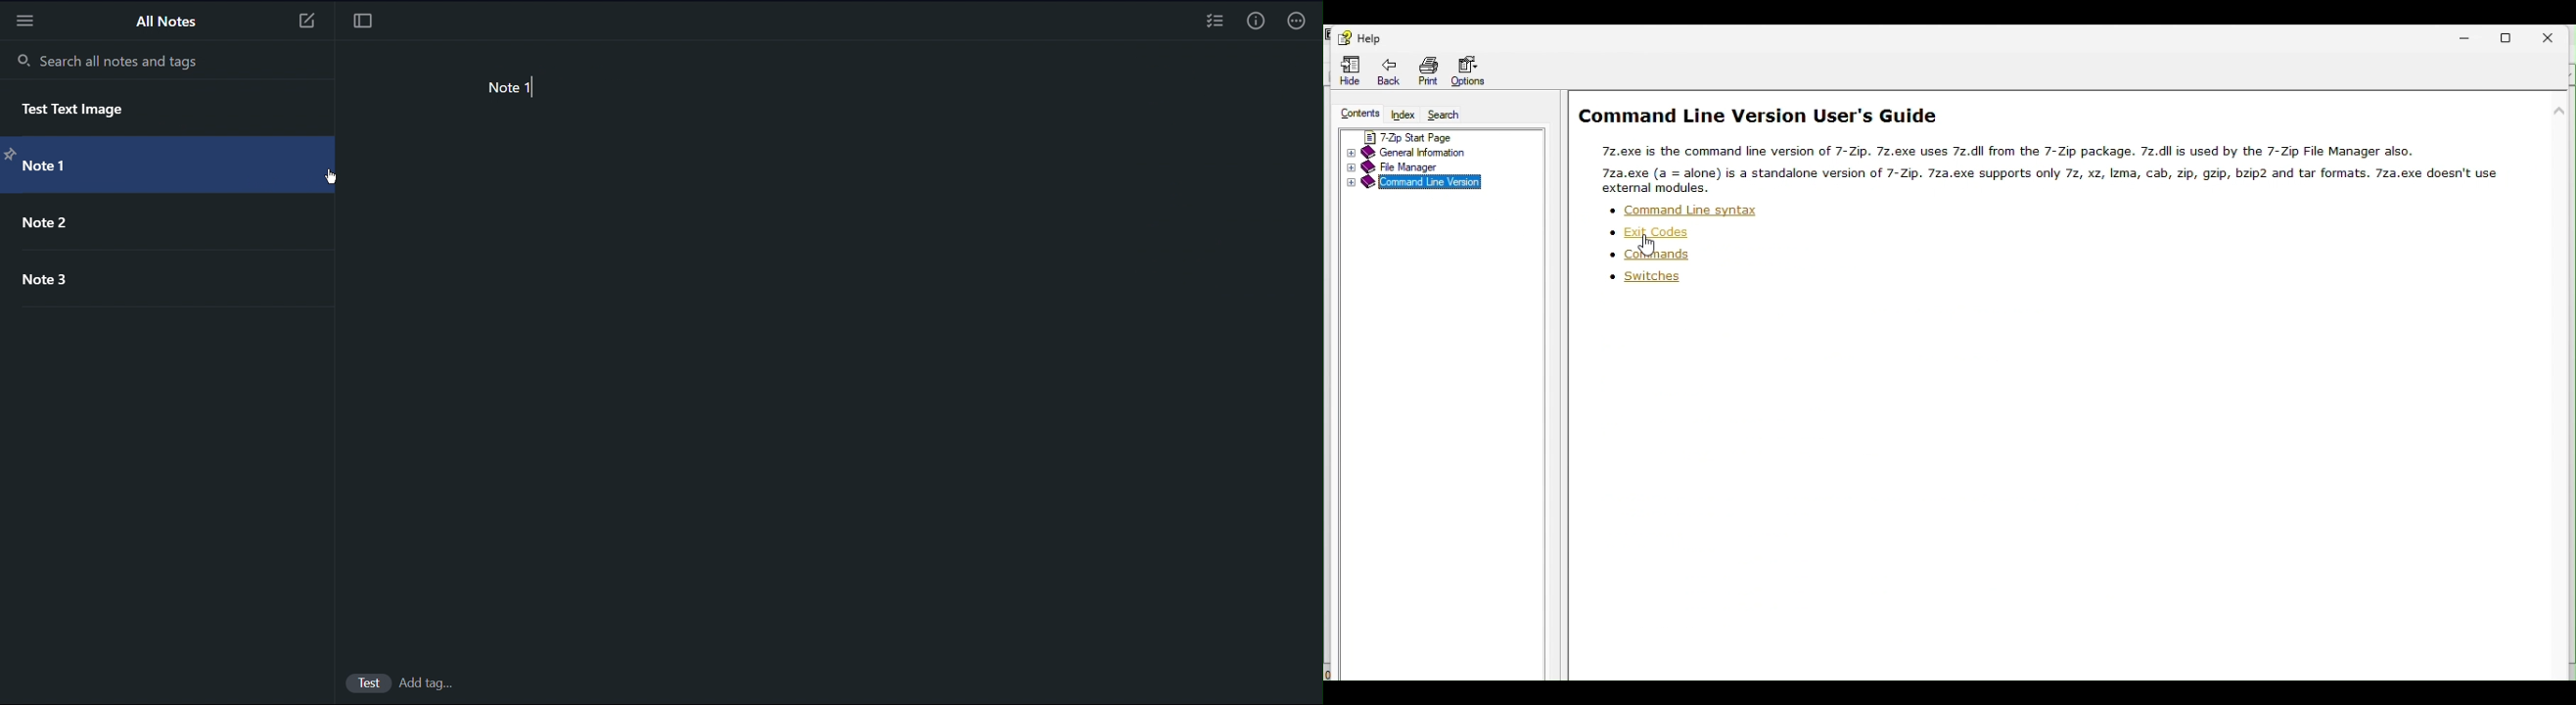  I want to click on Note 2, so click(51, 223).